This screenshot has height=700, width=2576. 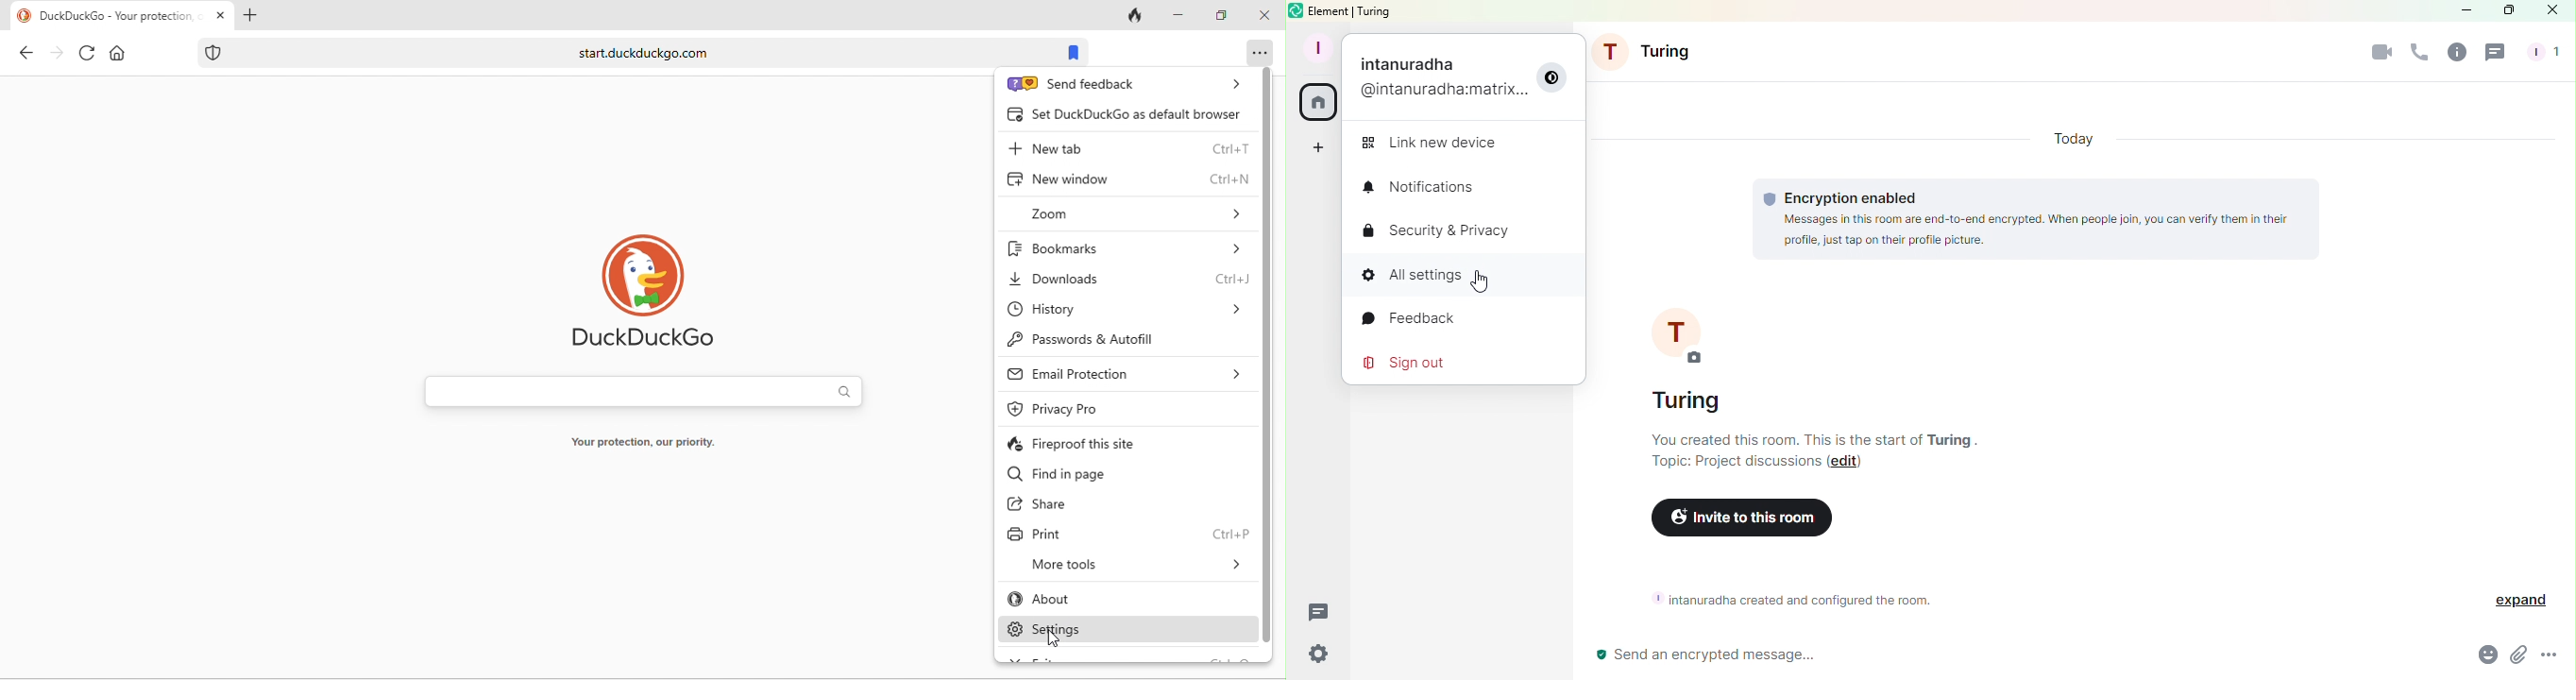 What do you see at coordinates (2414, 52) in the screenshot?
I see `Call` at bounding box center [2414, 52].